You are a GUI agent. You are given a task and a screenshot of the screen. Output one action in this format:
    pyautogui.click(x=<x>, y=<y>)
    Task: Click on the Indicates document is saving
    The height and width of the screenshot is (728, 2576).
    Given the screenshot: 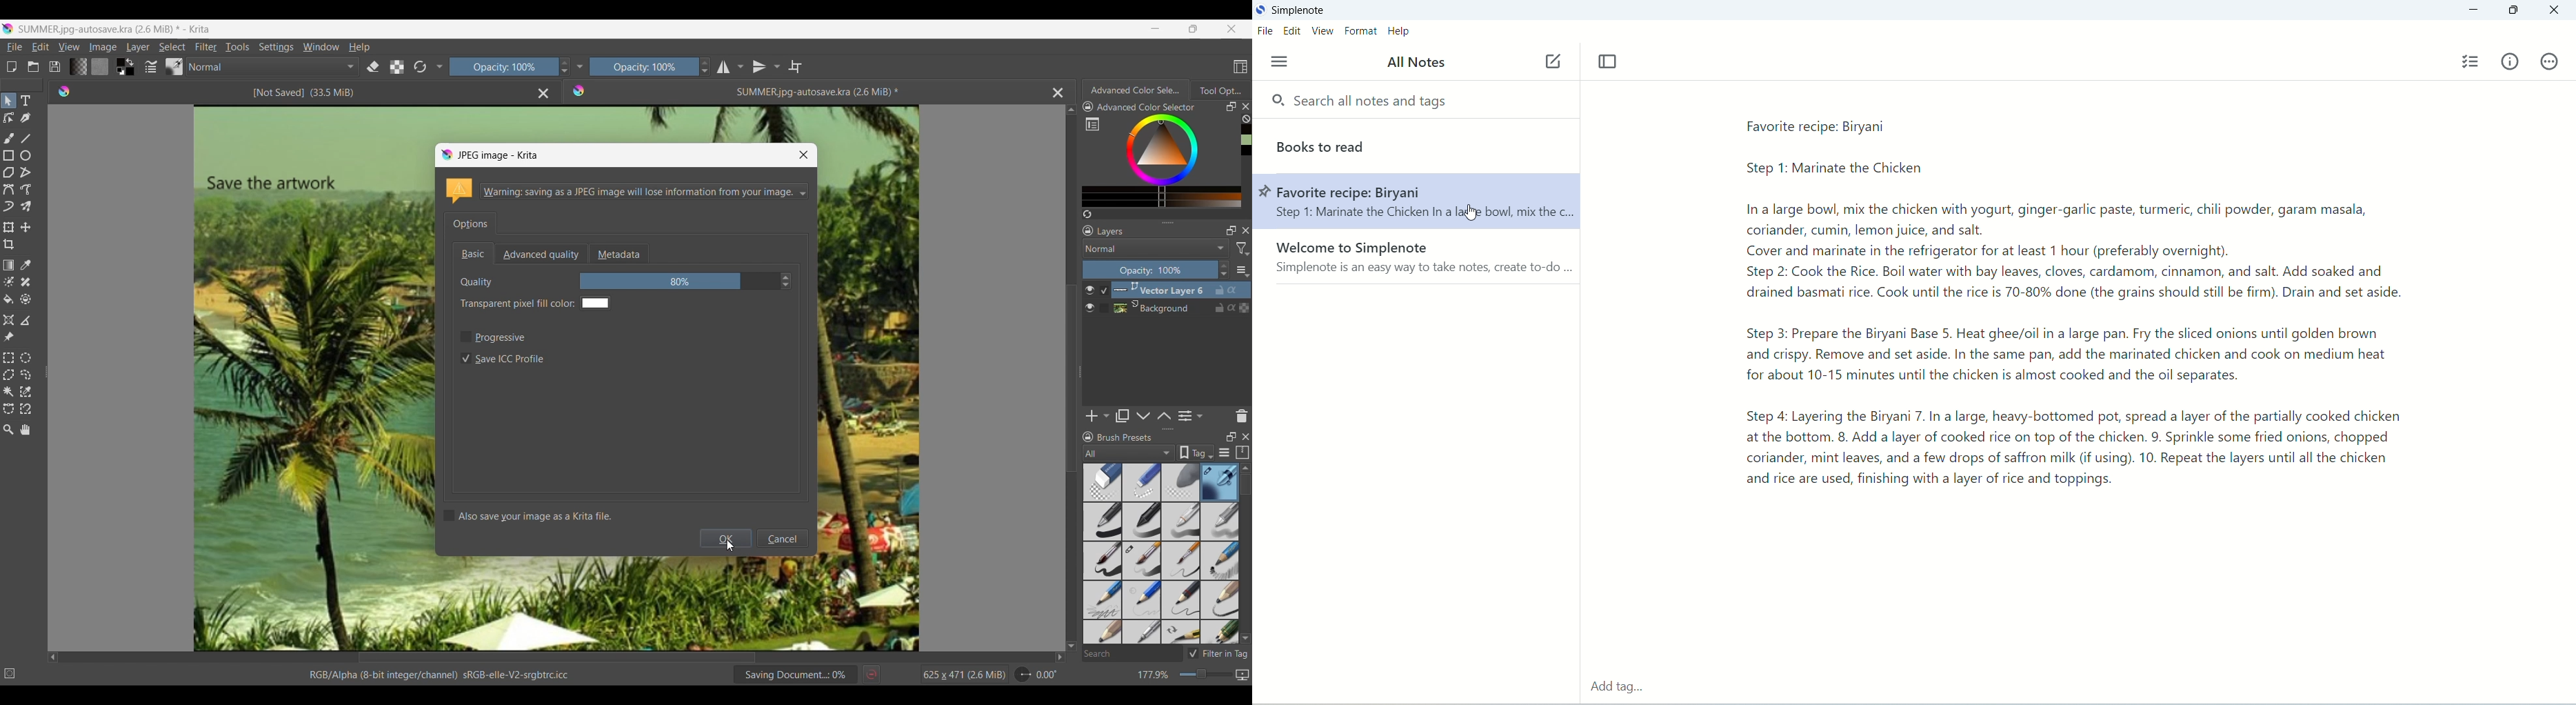 What is the action you would take?
    pyautogui.click(x=795, y=674)
    